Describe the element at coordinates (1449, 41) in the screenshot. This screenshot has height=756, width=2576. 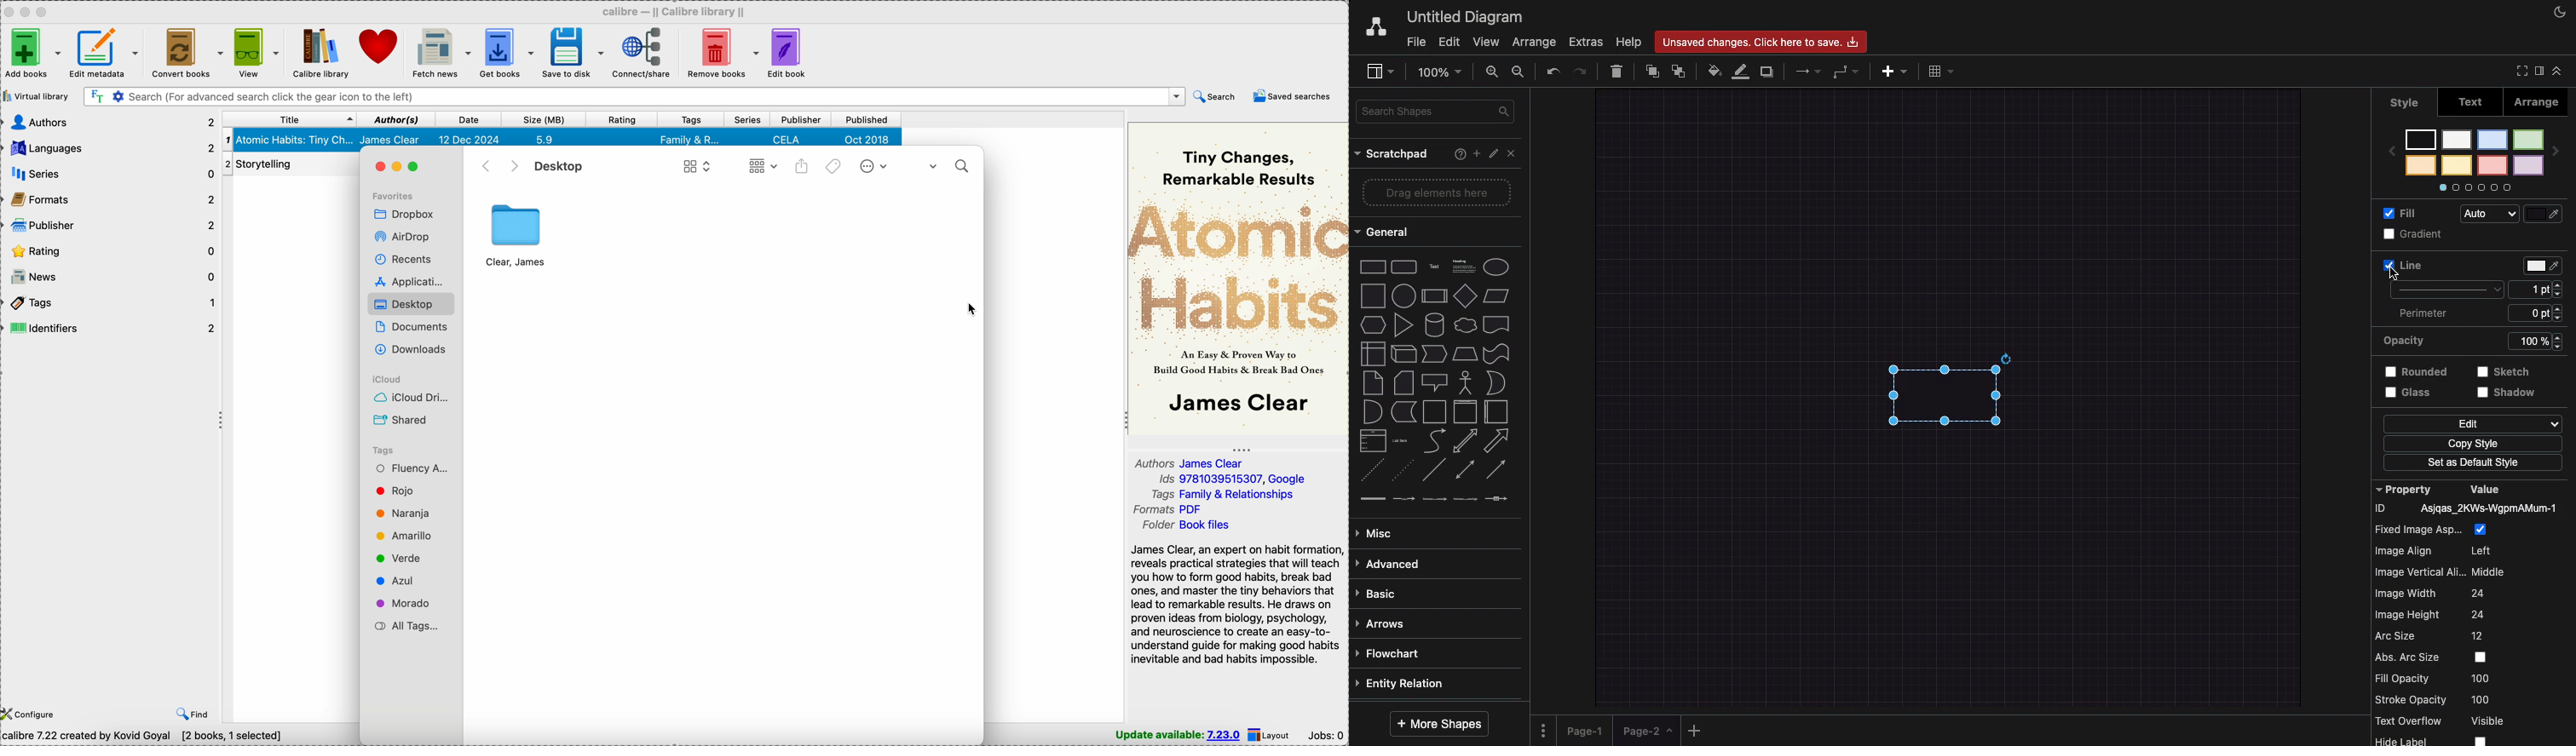
I see `Edit` at that location.